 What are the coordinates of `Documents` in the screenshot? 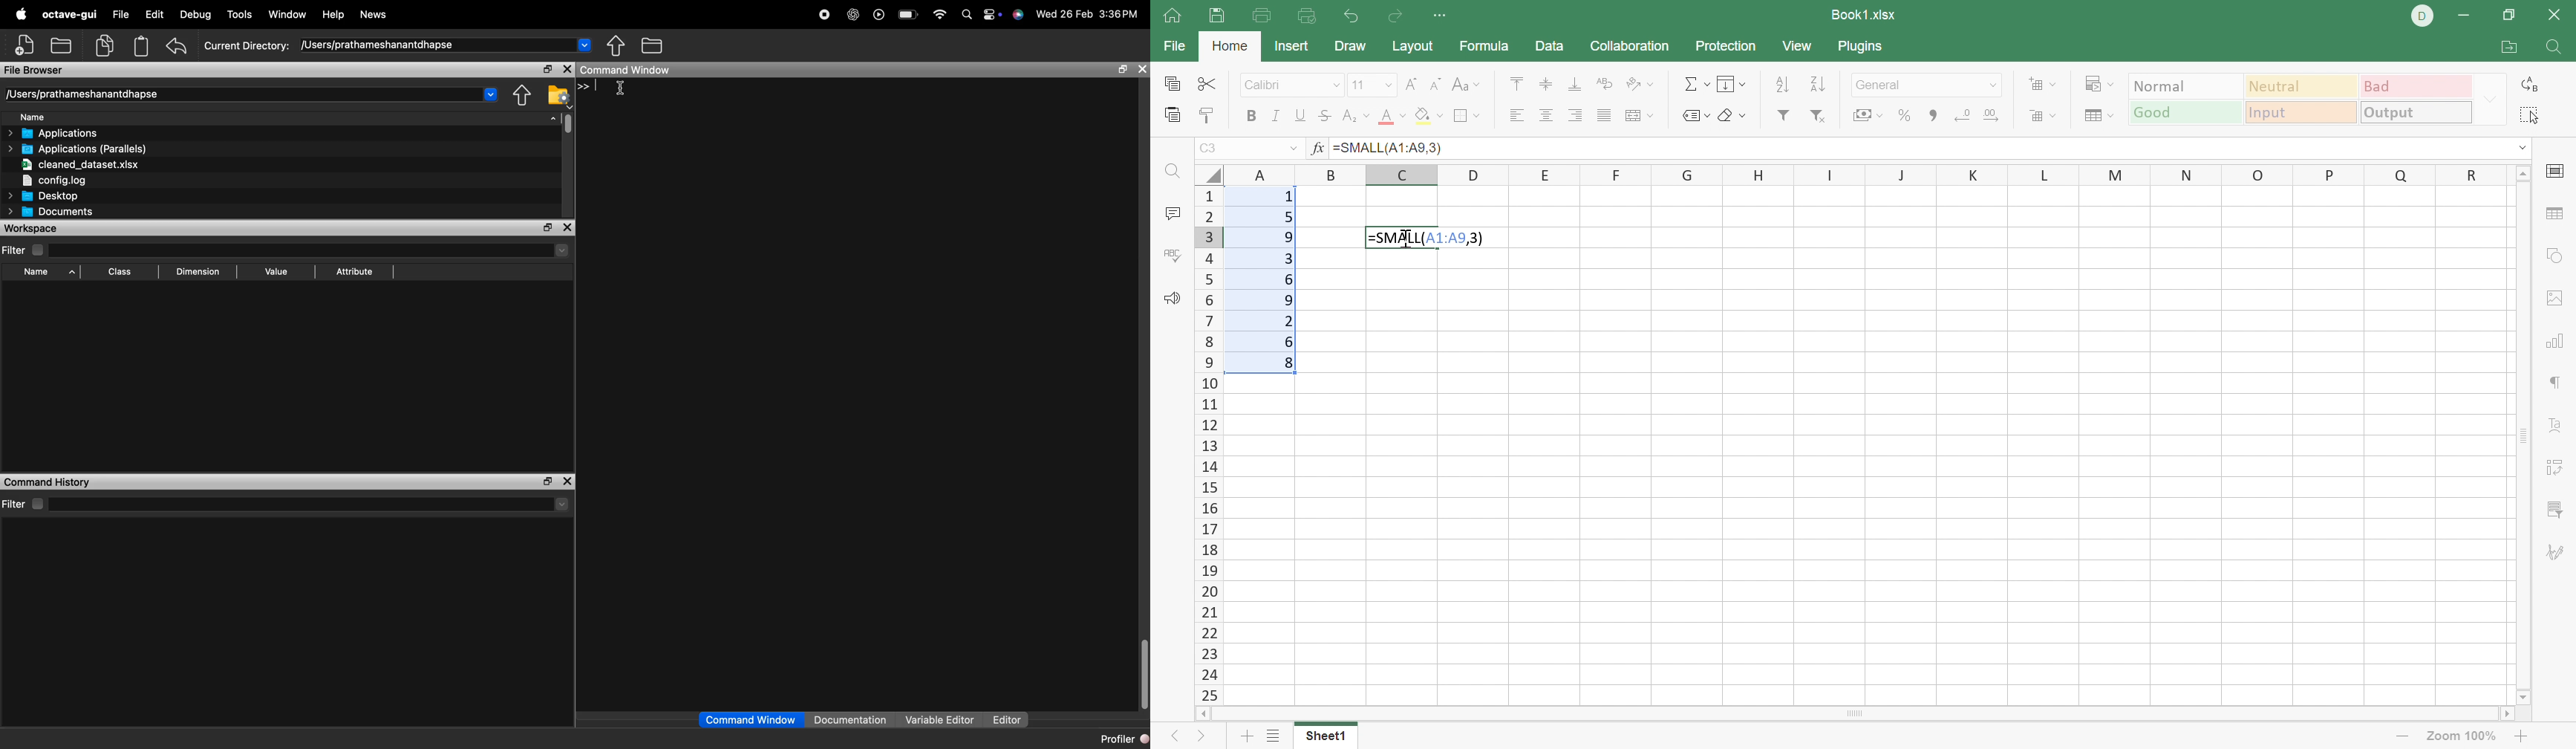 It's located at (48, 212).